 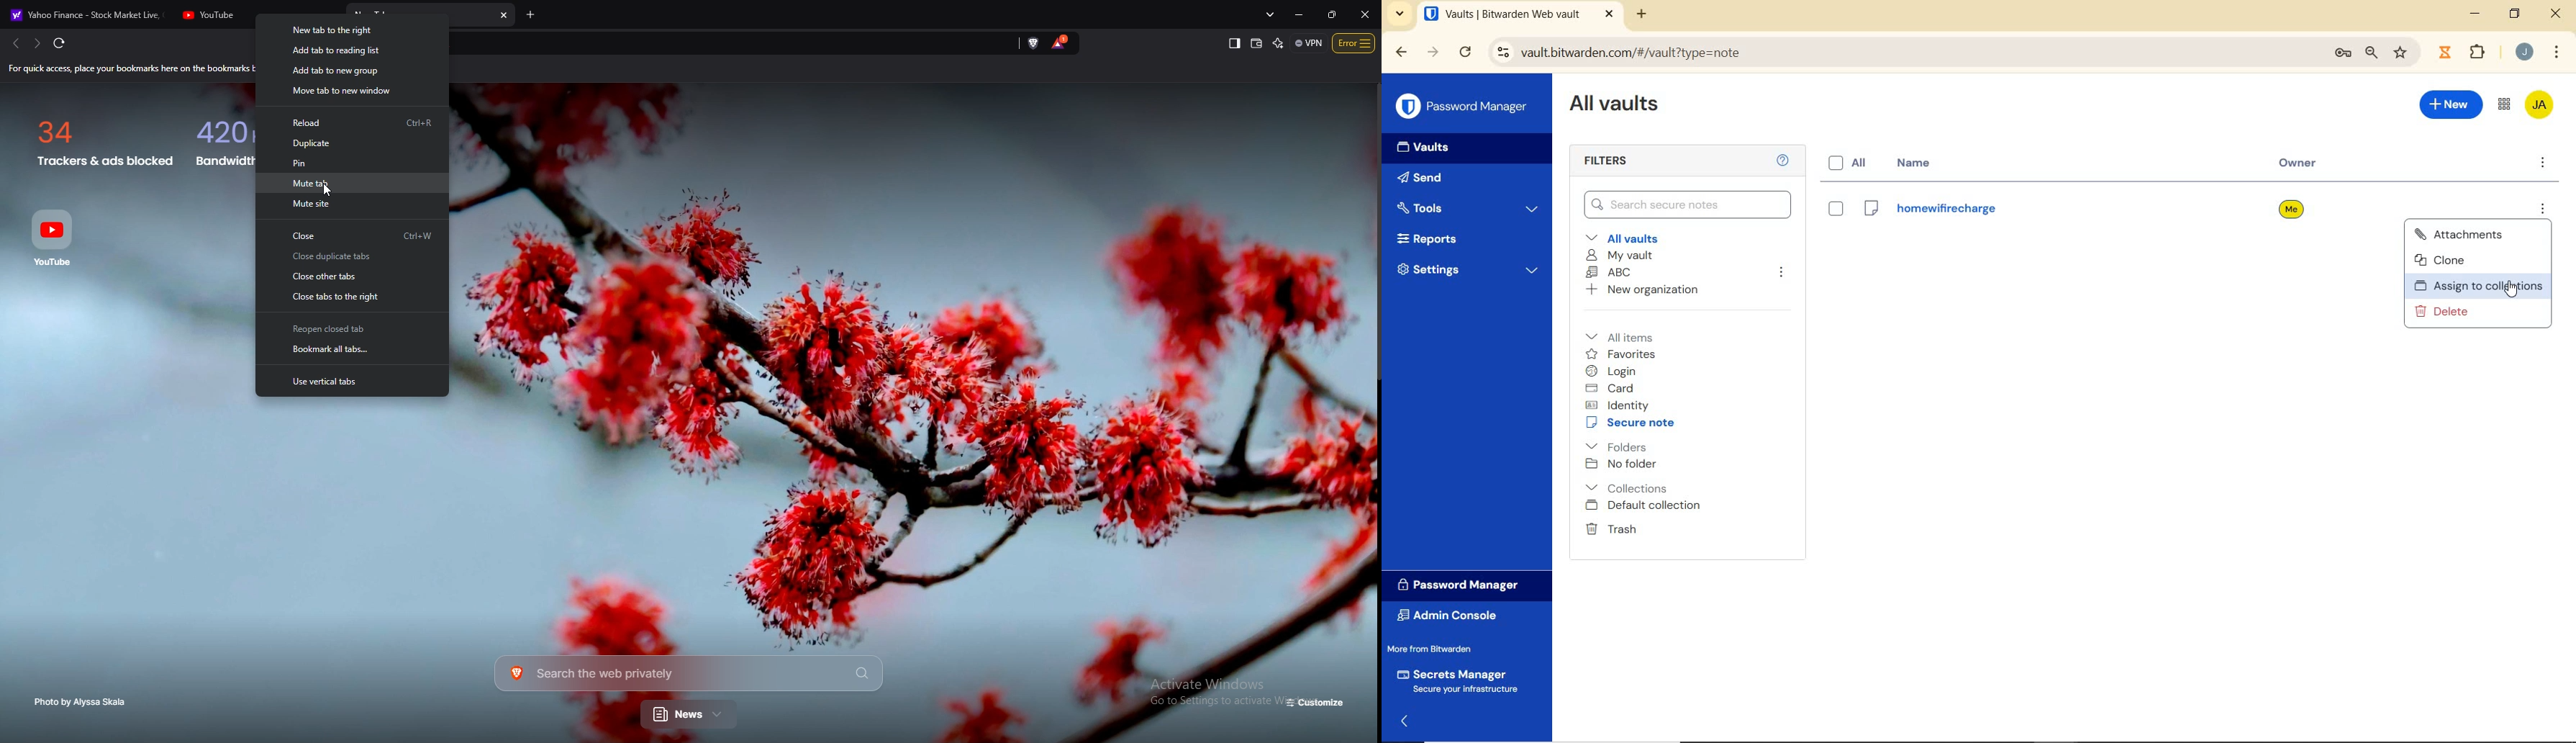 What do you see at coordinates (1782, 275) in the screenshot?
I see `leave` at bounding box center [1782, 275].